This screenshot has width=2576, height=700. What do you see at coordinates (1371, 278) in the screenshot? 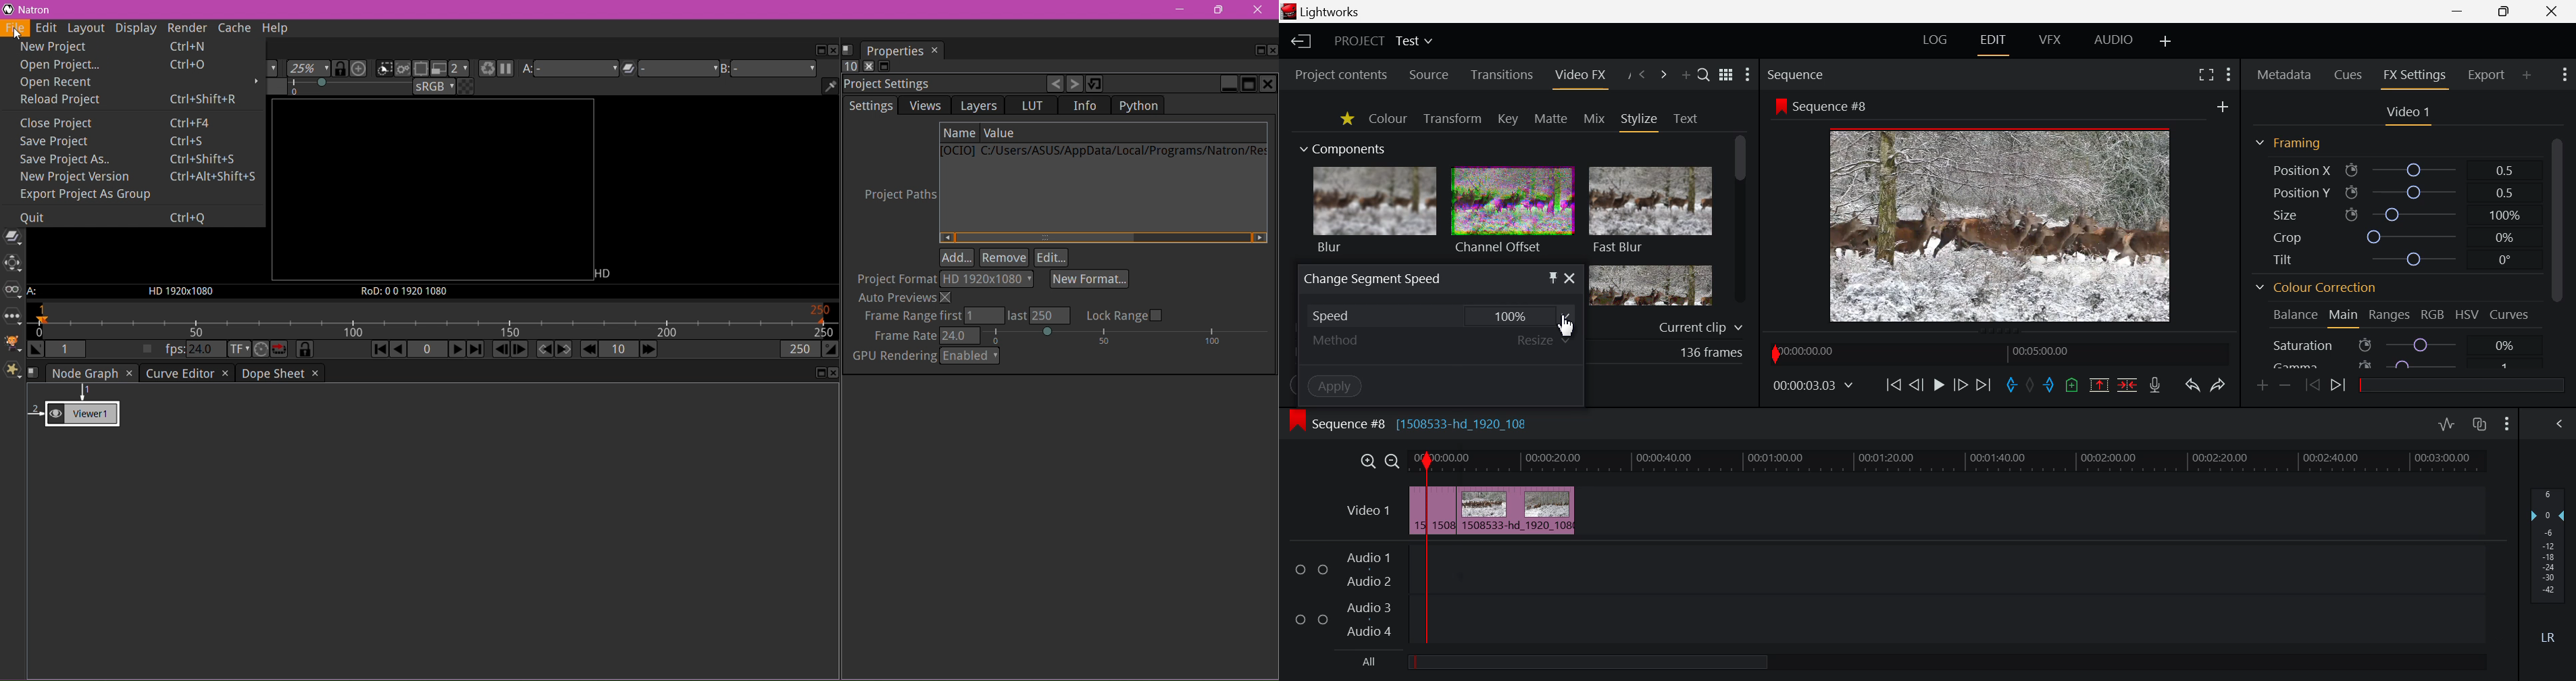
I see `Window Title` at bounding box center [1371, 278].